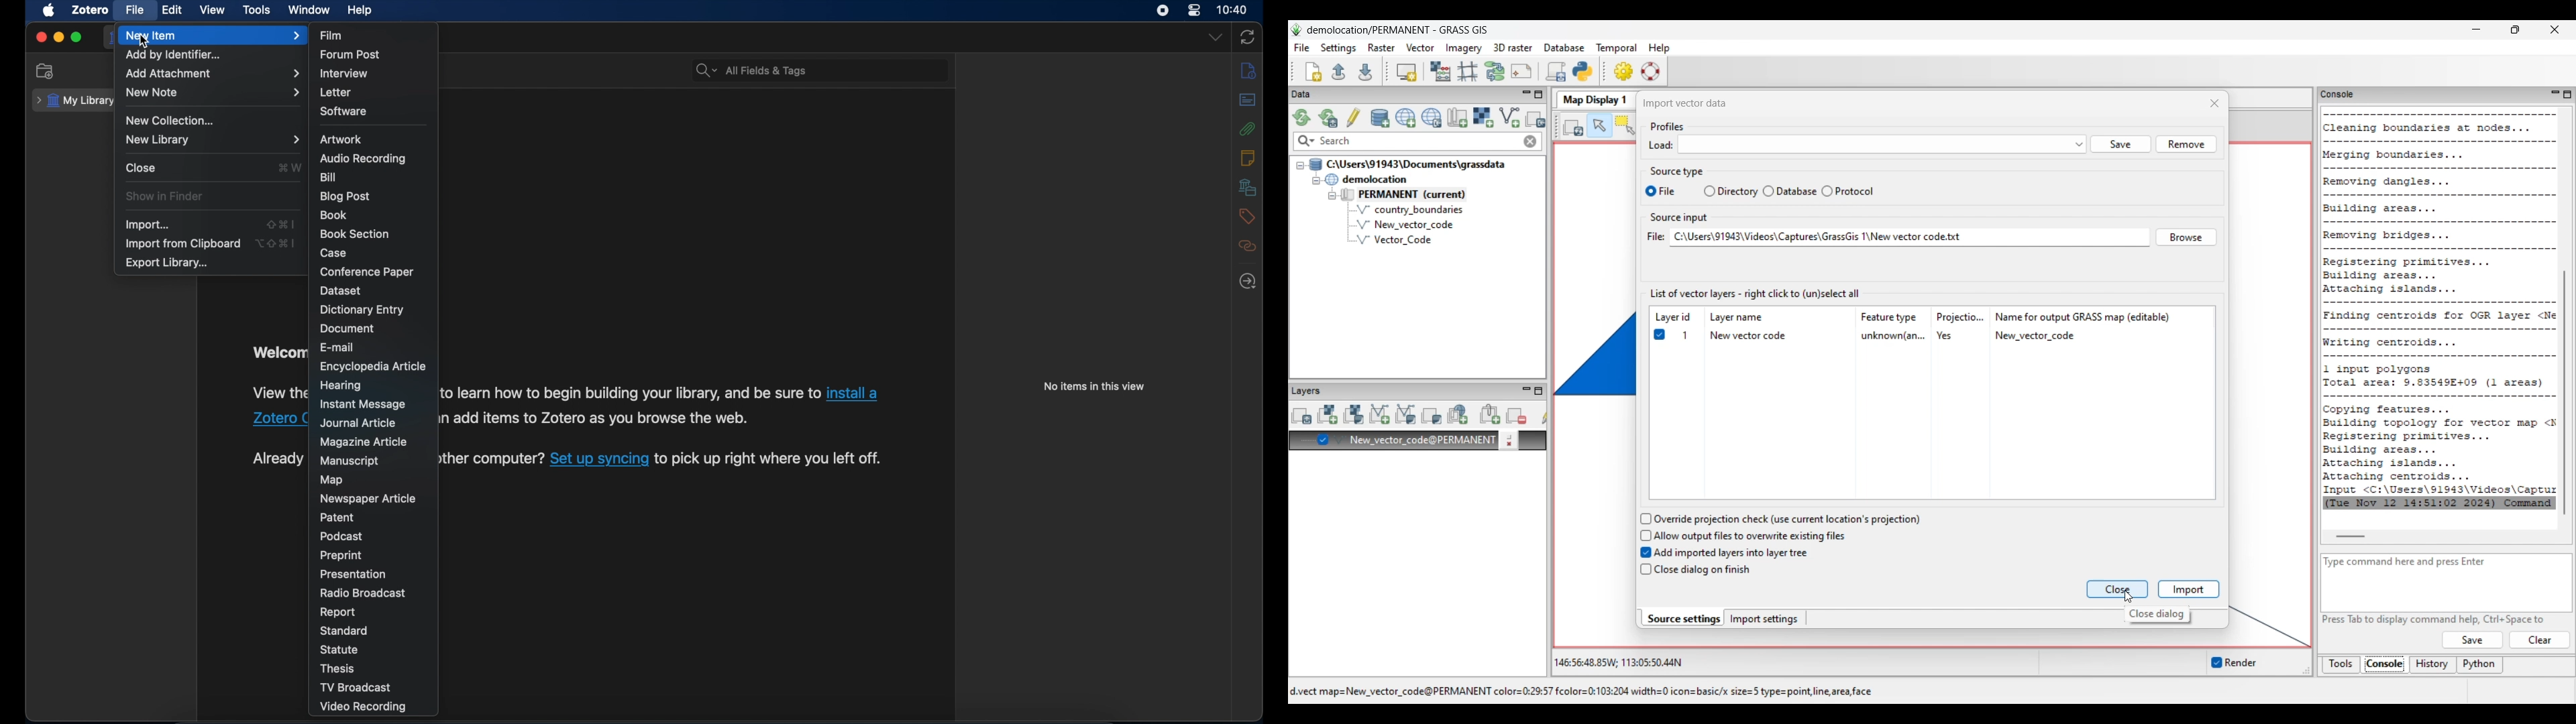 Image resolution: width=2576 pixels, height=728 pixels. I want to click on search bar, so click(751, 70).